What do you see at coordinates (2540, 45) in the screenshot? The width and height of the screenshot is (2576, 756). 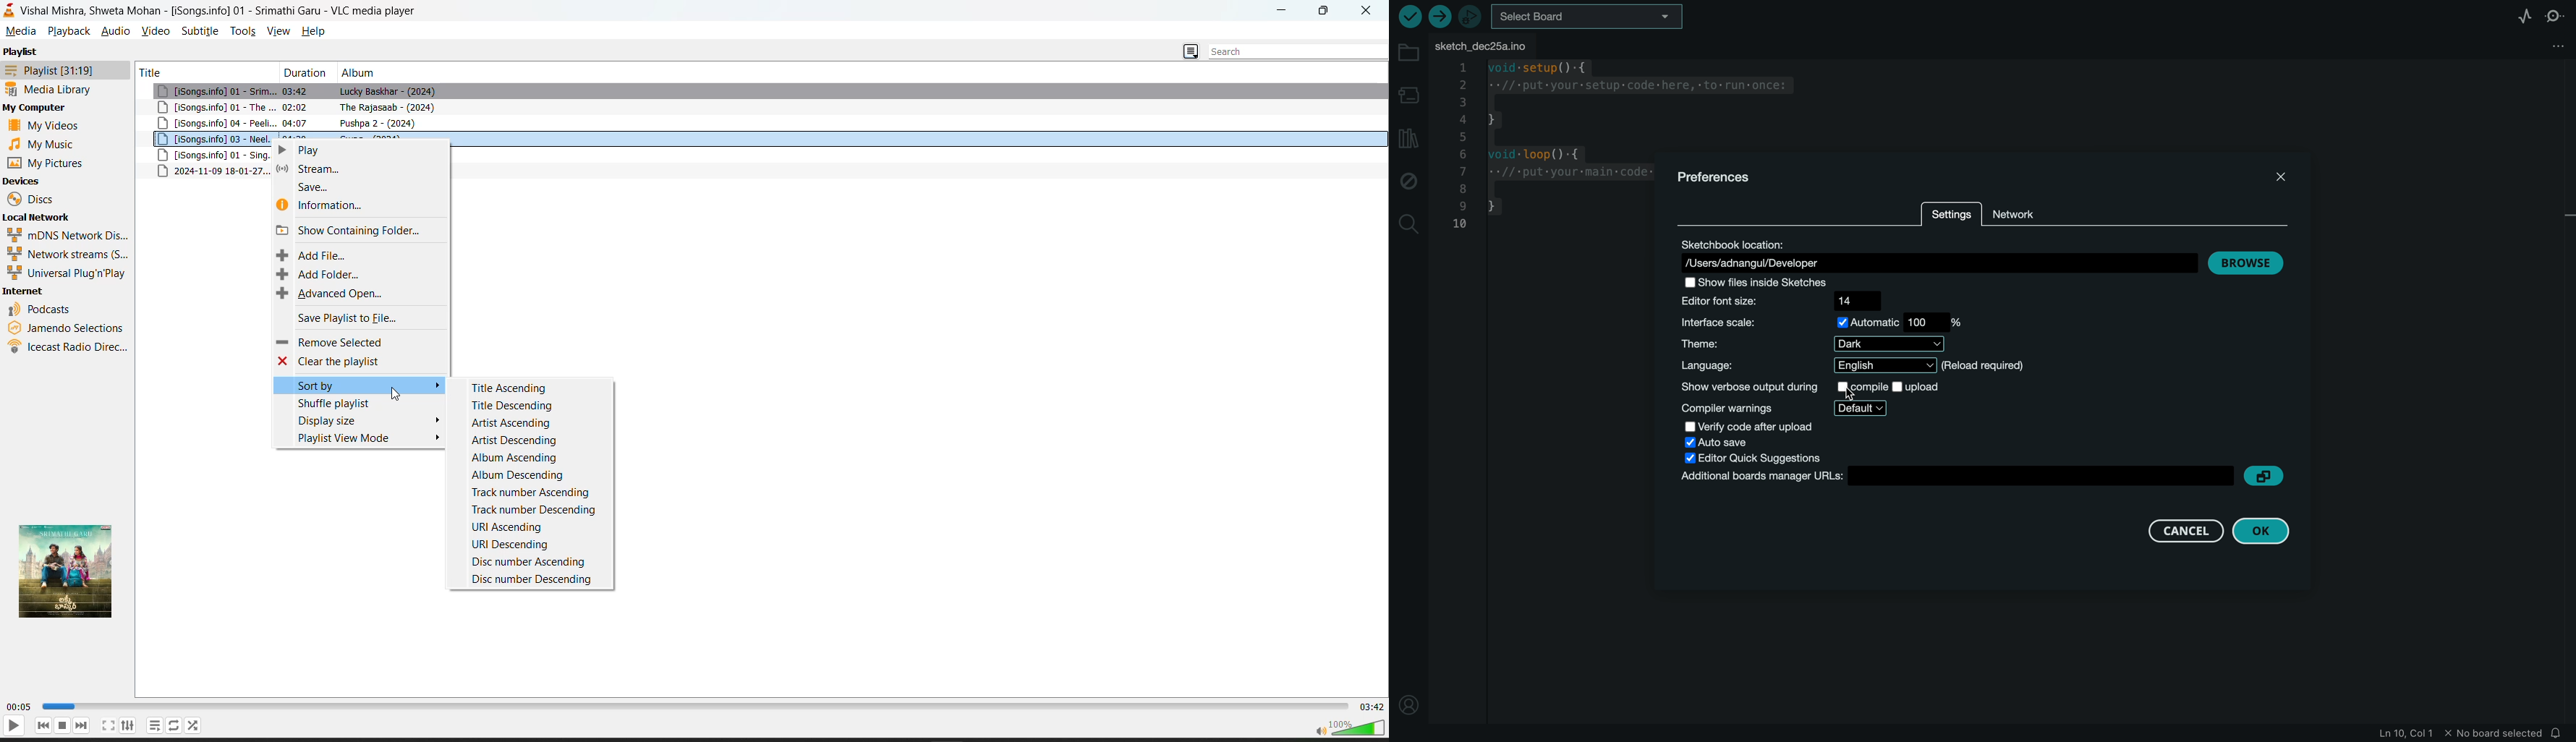 I see `file  setting` at bounding box center [2540, 45].